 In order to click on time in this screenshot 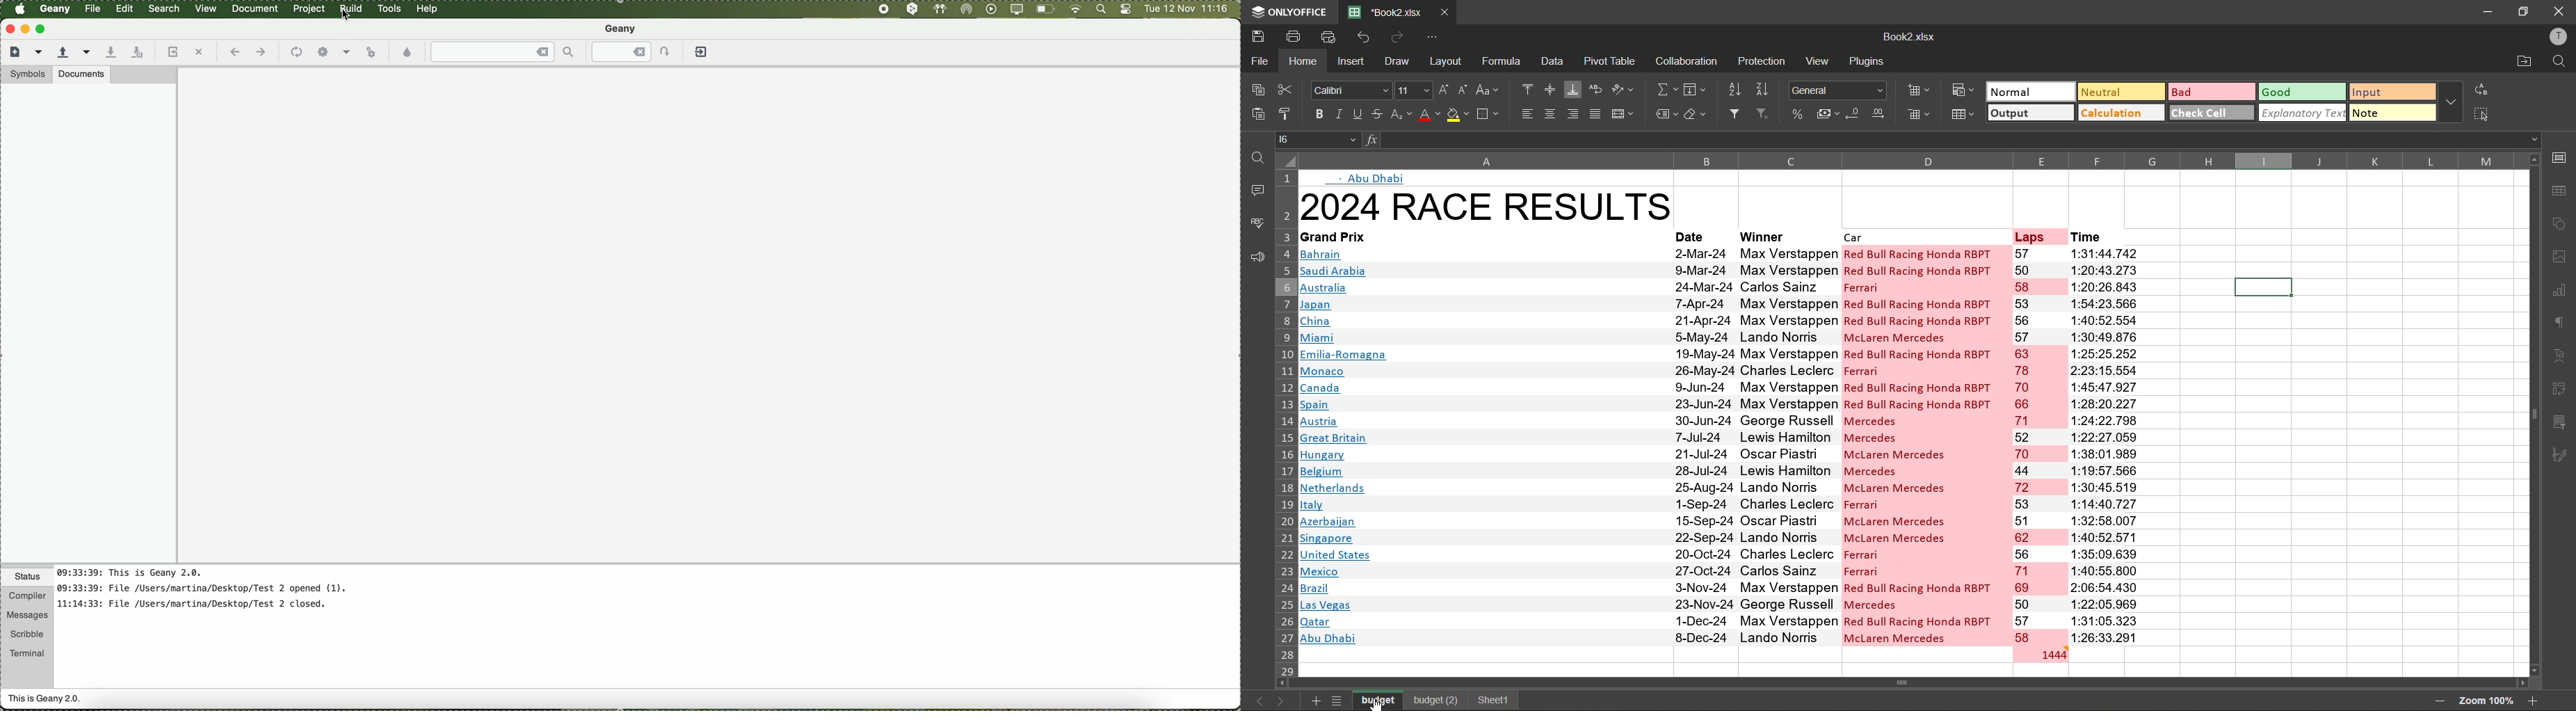, I will do `click(2106, 445)`.